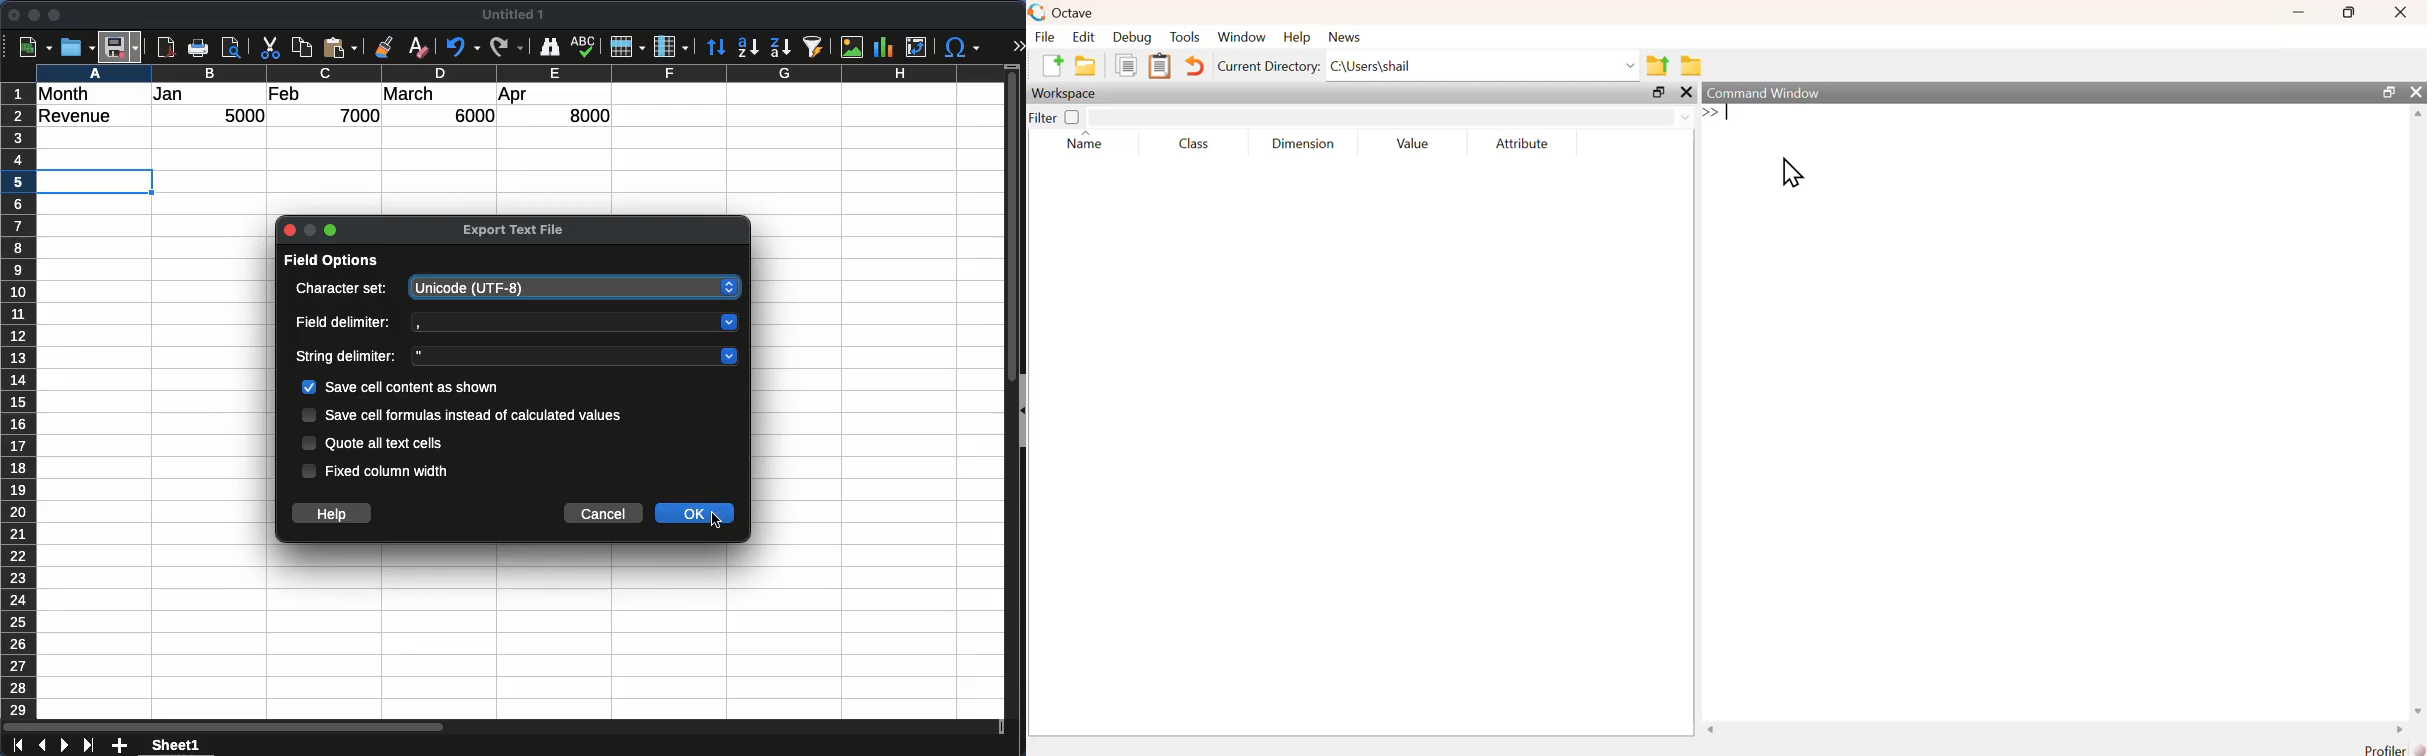 The image size is (2436, 756). What do you see at coordinates (1345, 37) in the screenshot?
I see `News` at bounding box center [1345, 37].